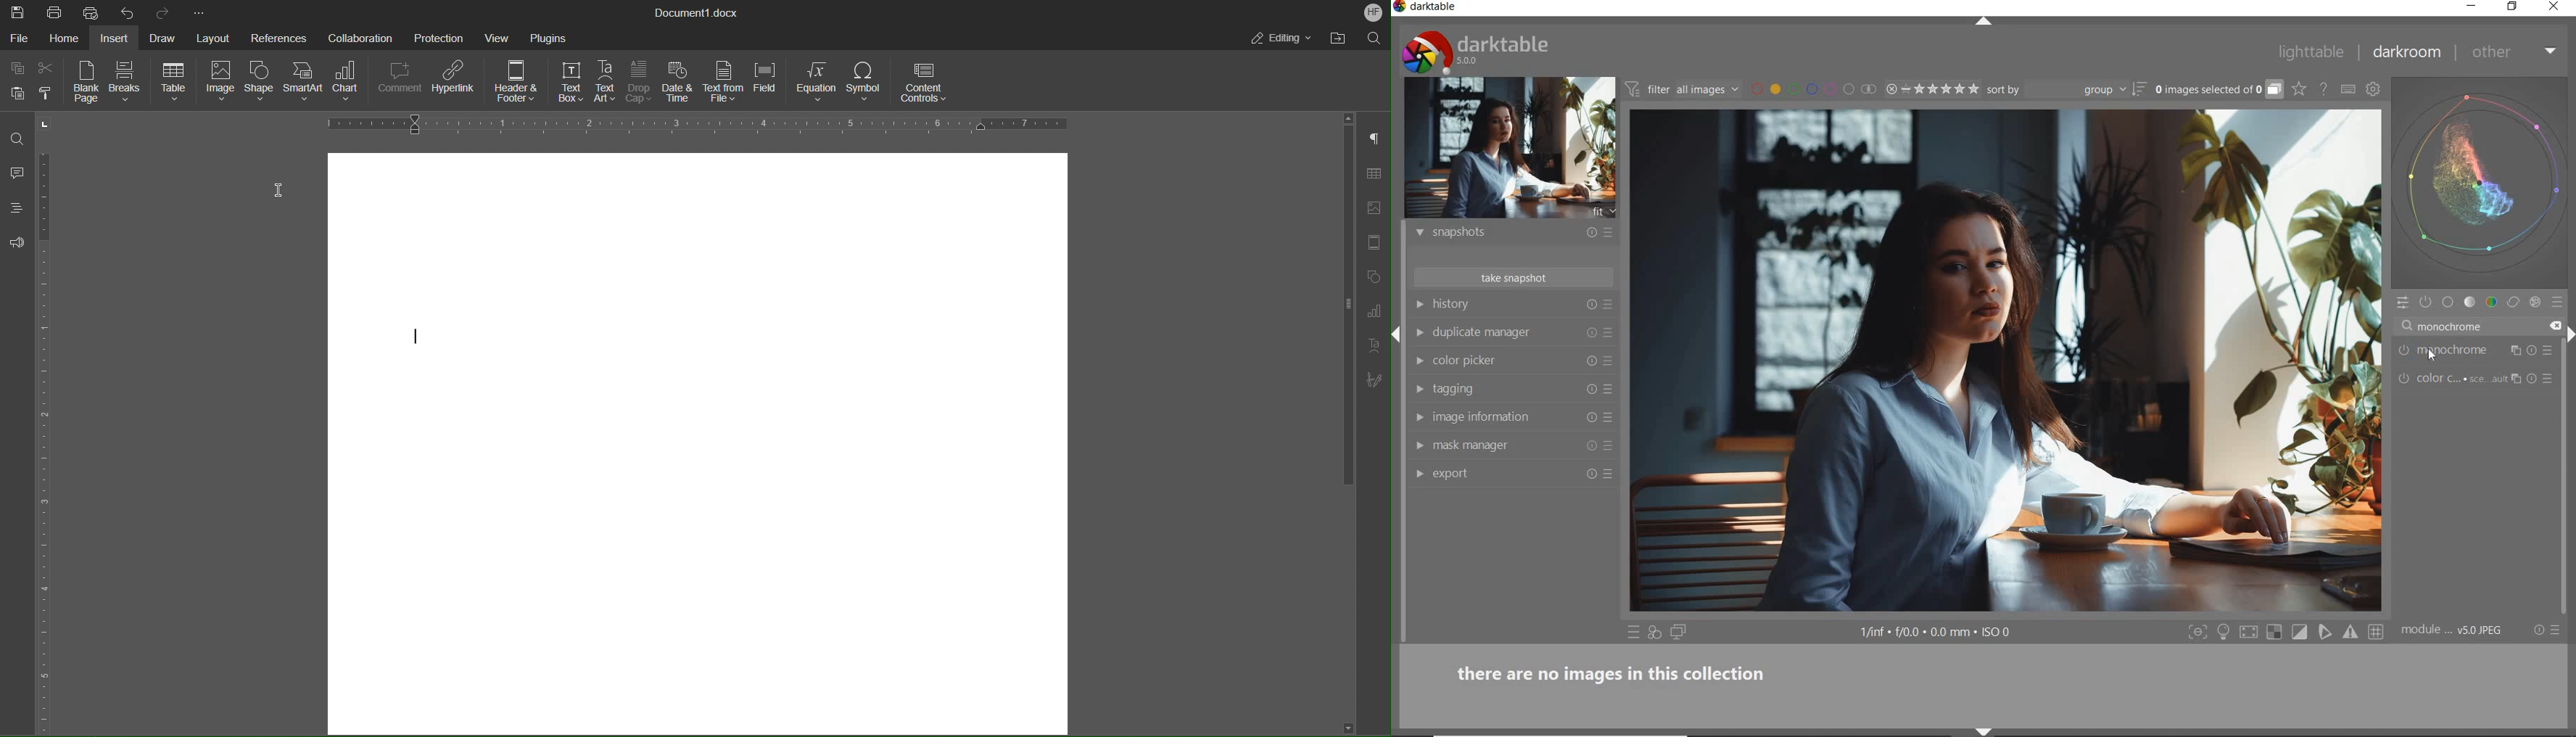  I want to click on show global preferences, so click(2374, 91).